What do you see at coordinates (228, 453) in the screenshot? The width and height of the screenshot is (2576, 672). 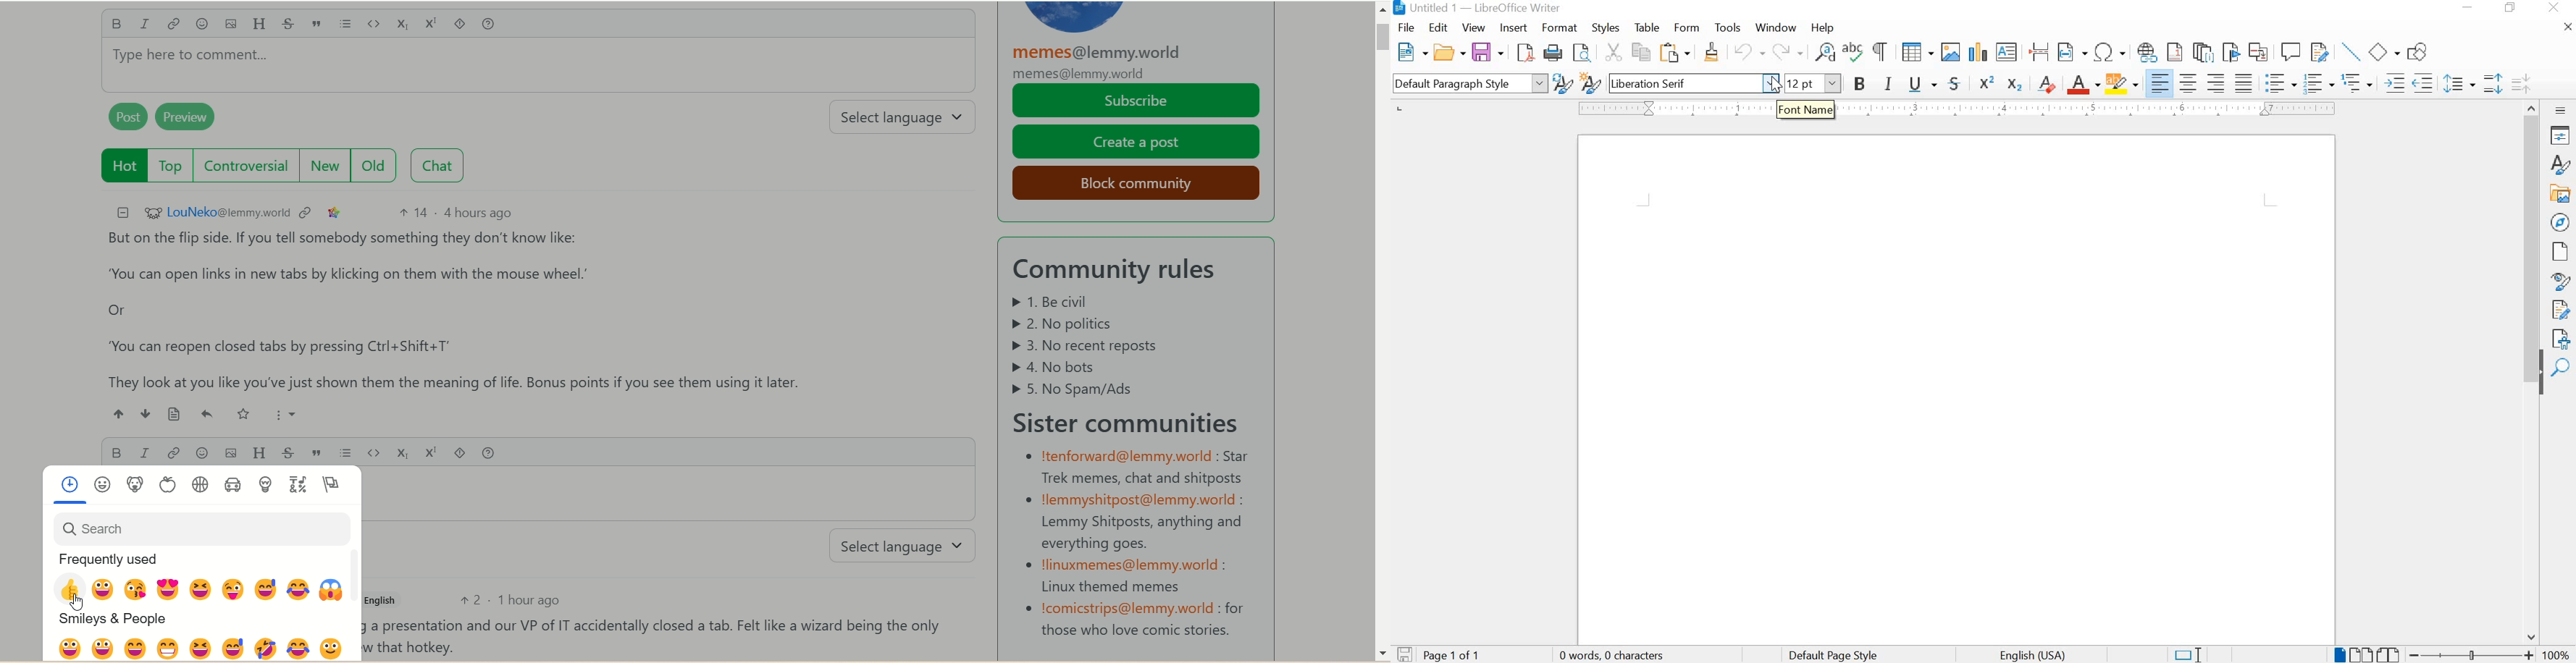 I see `image` at bounding box center [228, 453].